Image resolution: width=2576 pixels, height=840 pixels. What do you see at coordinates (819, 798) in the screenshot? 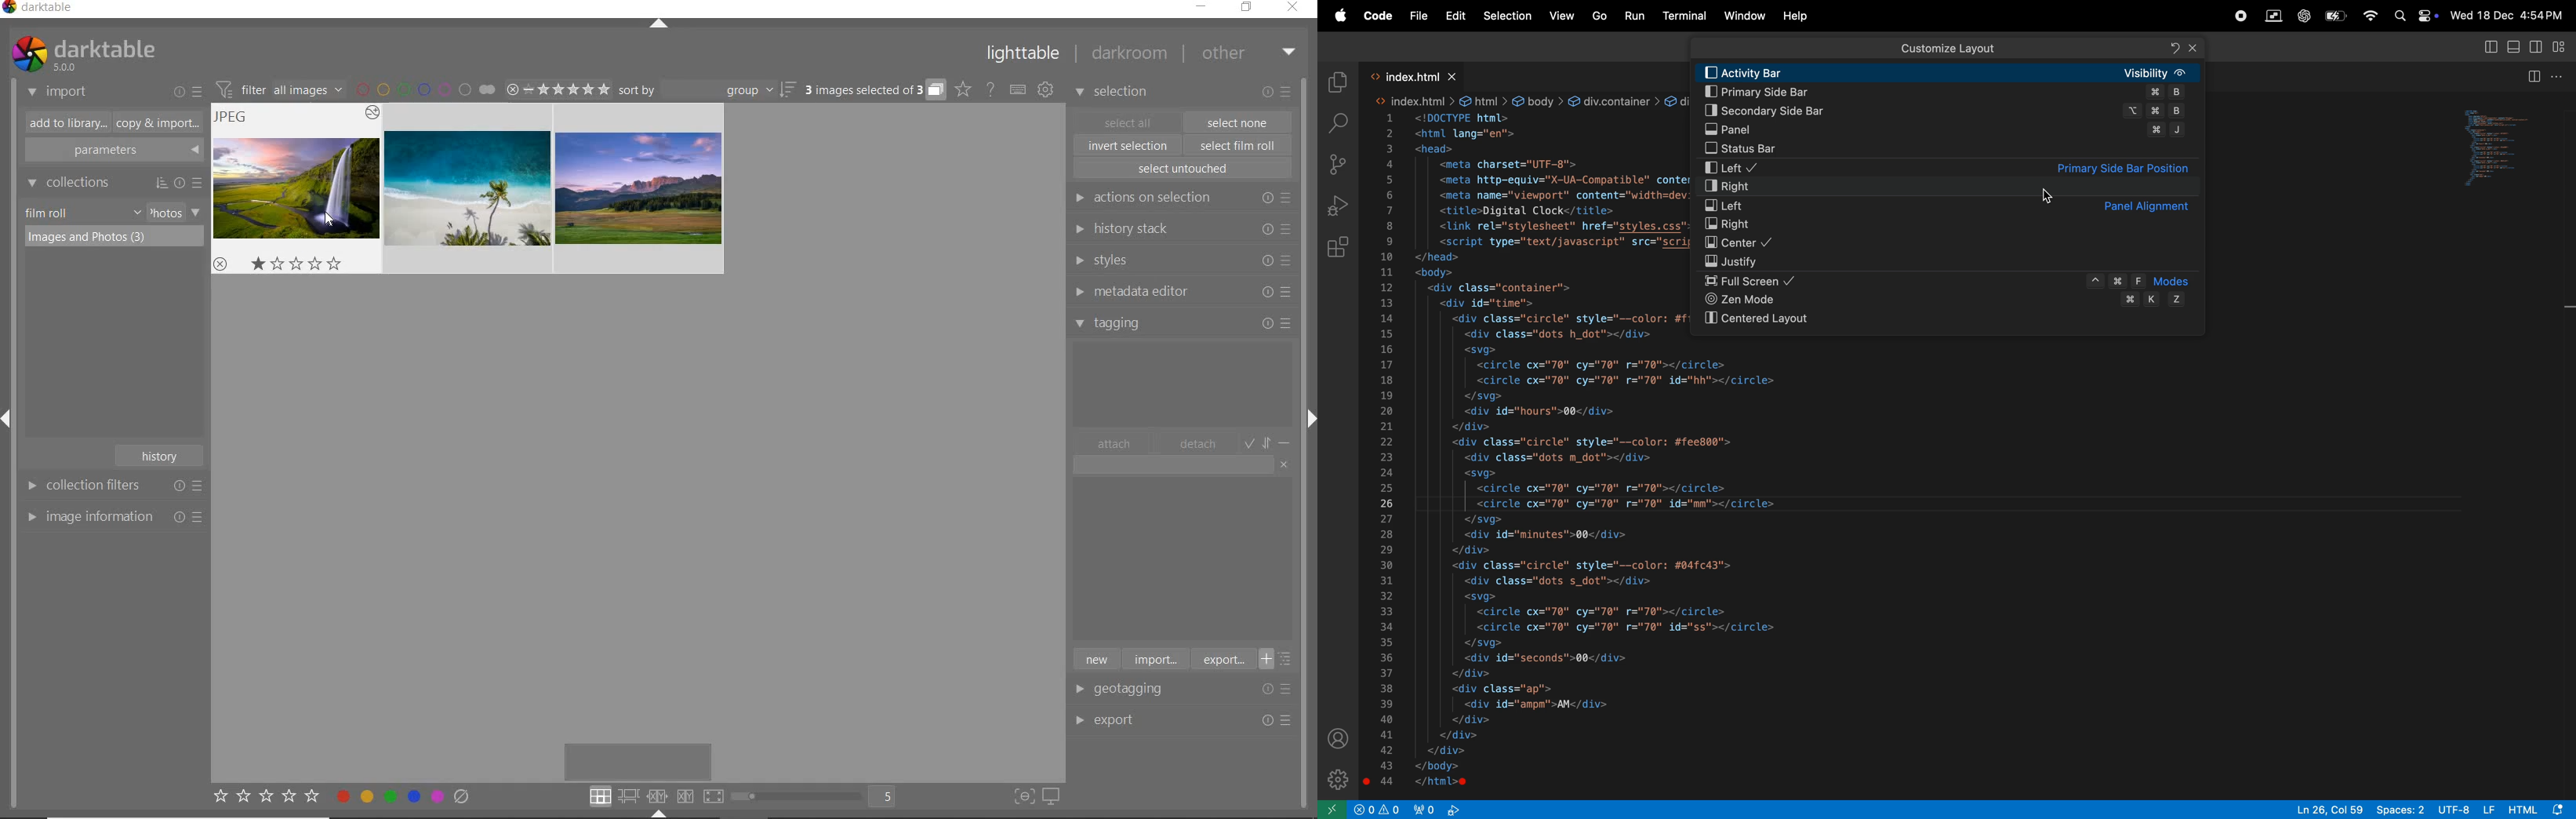
I see `toggle view` at bounding box center [819, 798].